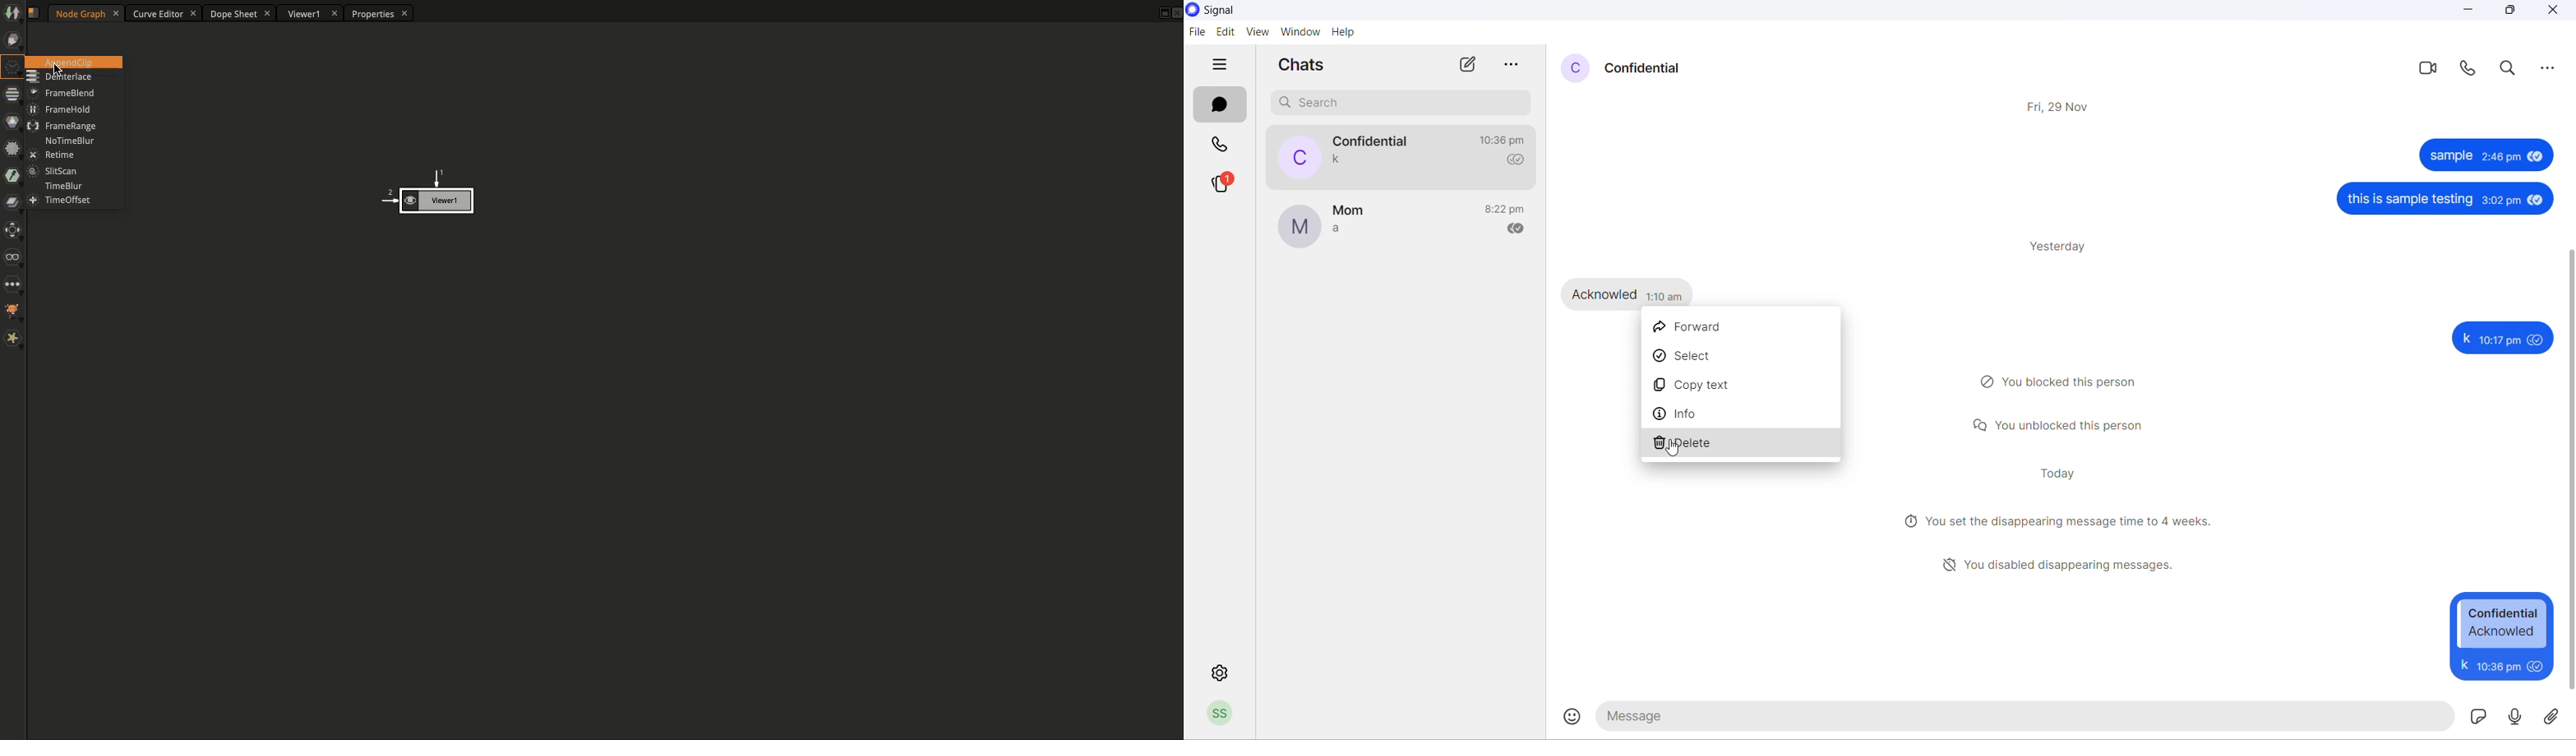 The image size is (2576, 756). What do you see at coordinates (2501, 201) in the screenshot?
I see `3:02 pm` at bounding box center [2501, 201].